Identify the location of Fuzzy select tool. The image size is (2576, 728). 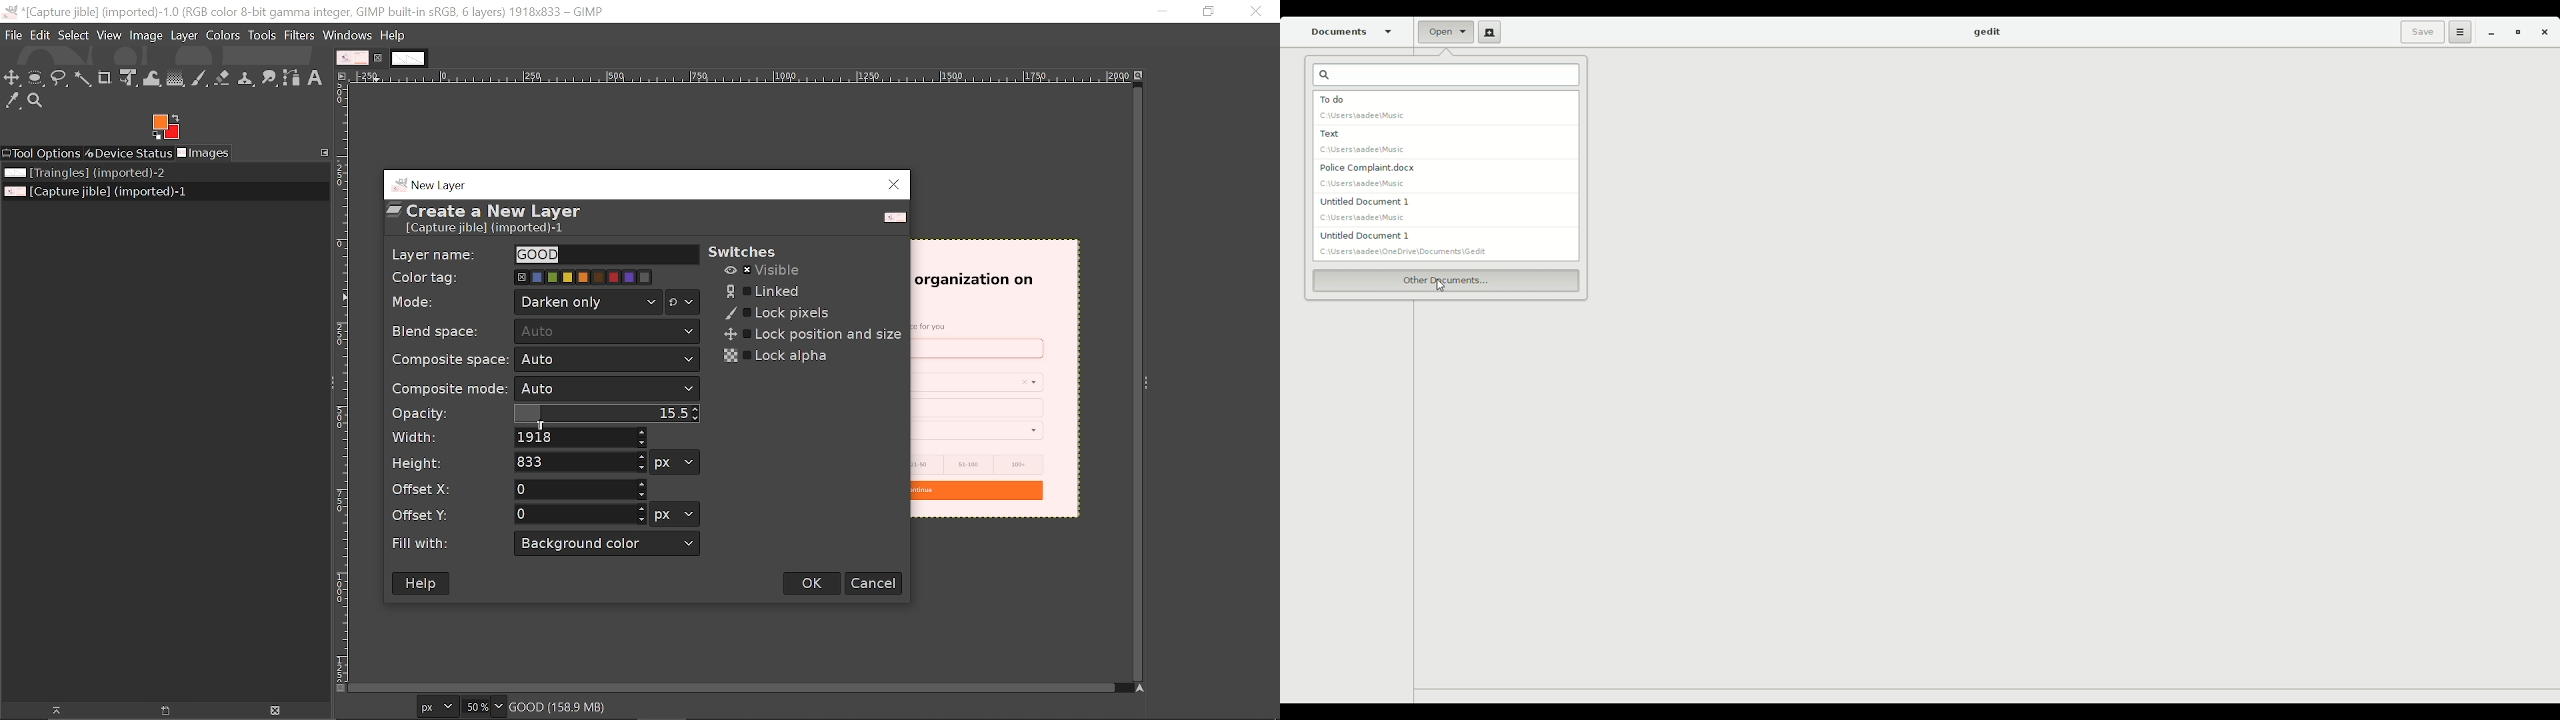
(81, 81).